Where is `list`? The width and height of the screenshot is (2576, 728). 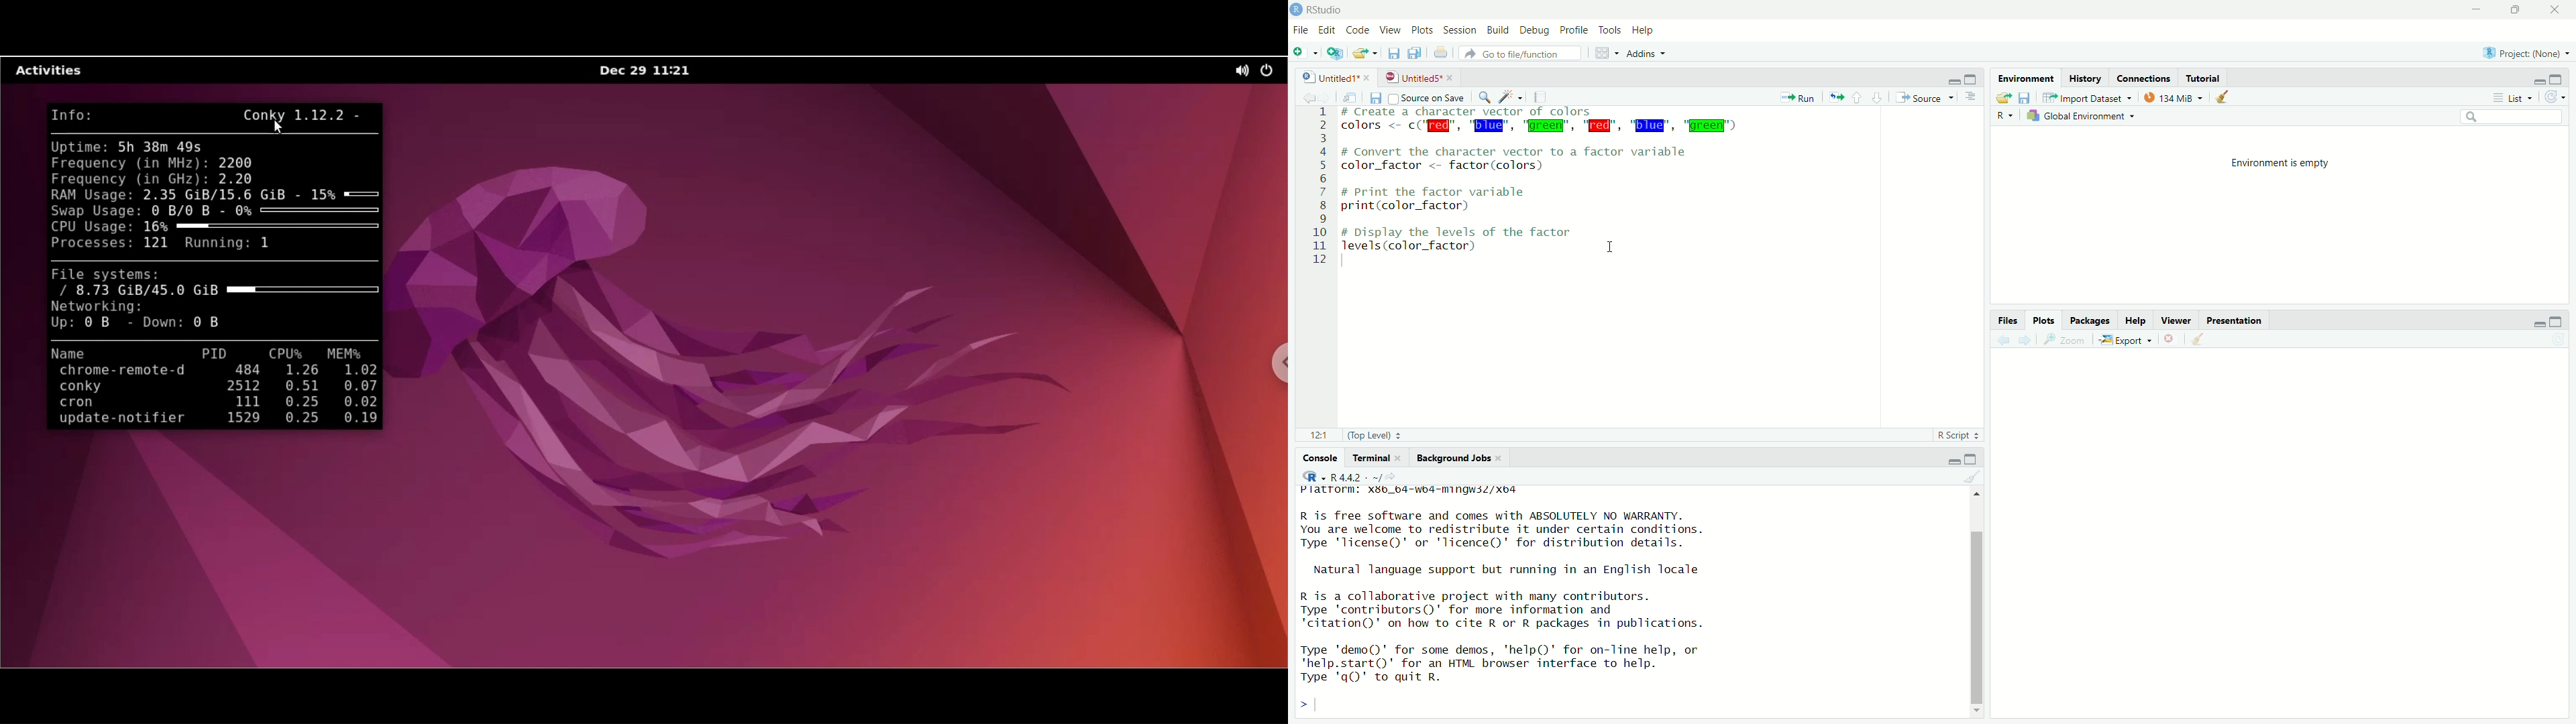 list is located at coordinates (2511, 98).